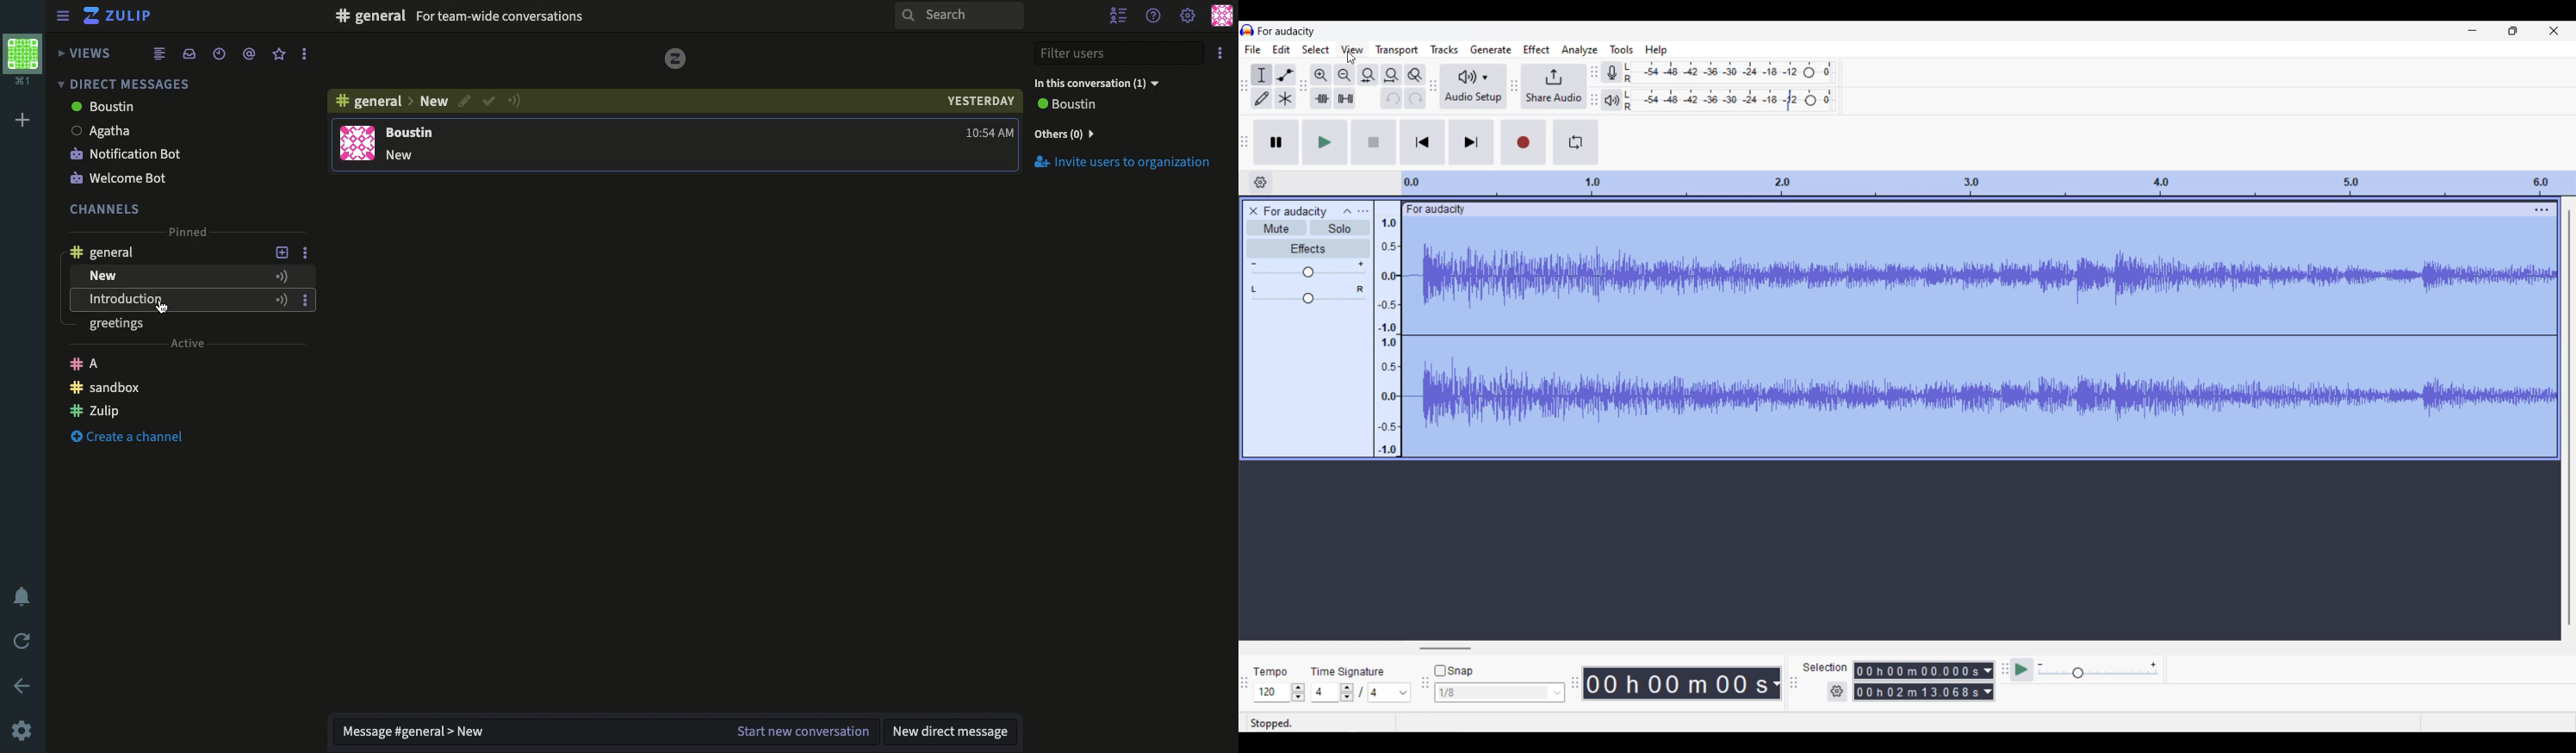 The width and height of the screenshot is (2576, 756). Describe the element at coordinates (1392, 98) in the screenshot. I see `Undo` at that location.